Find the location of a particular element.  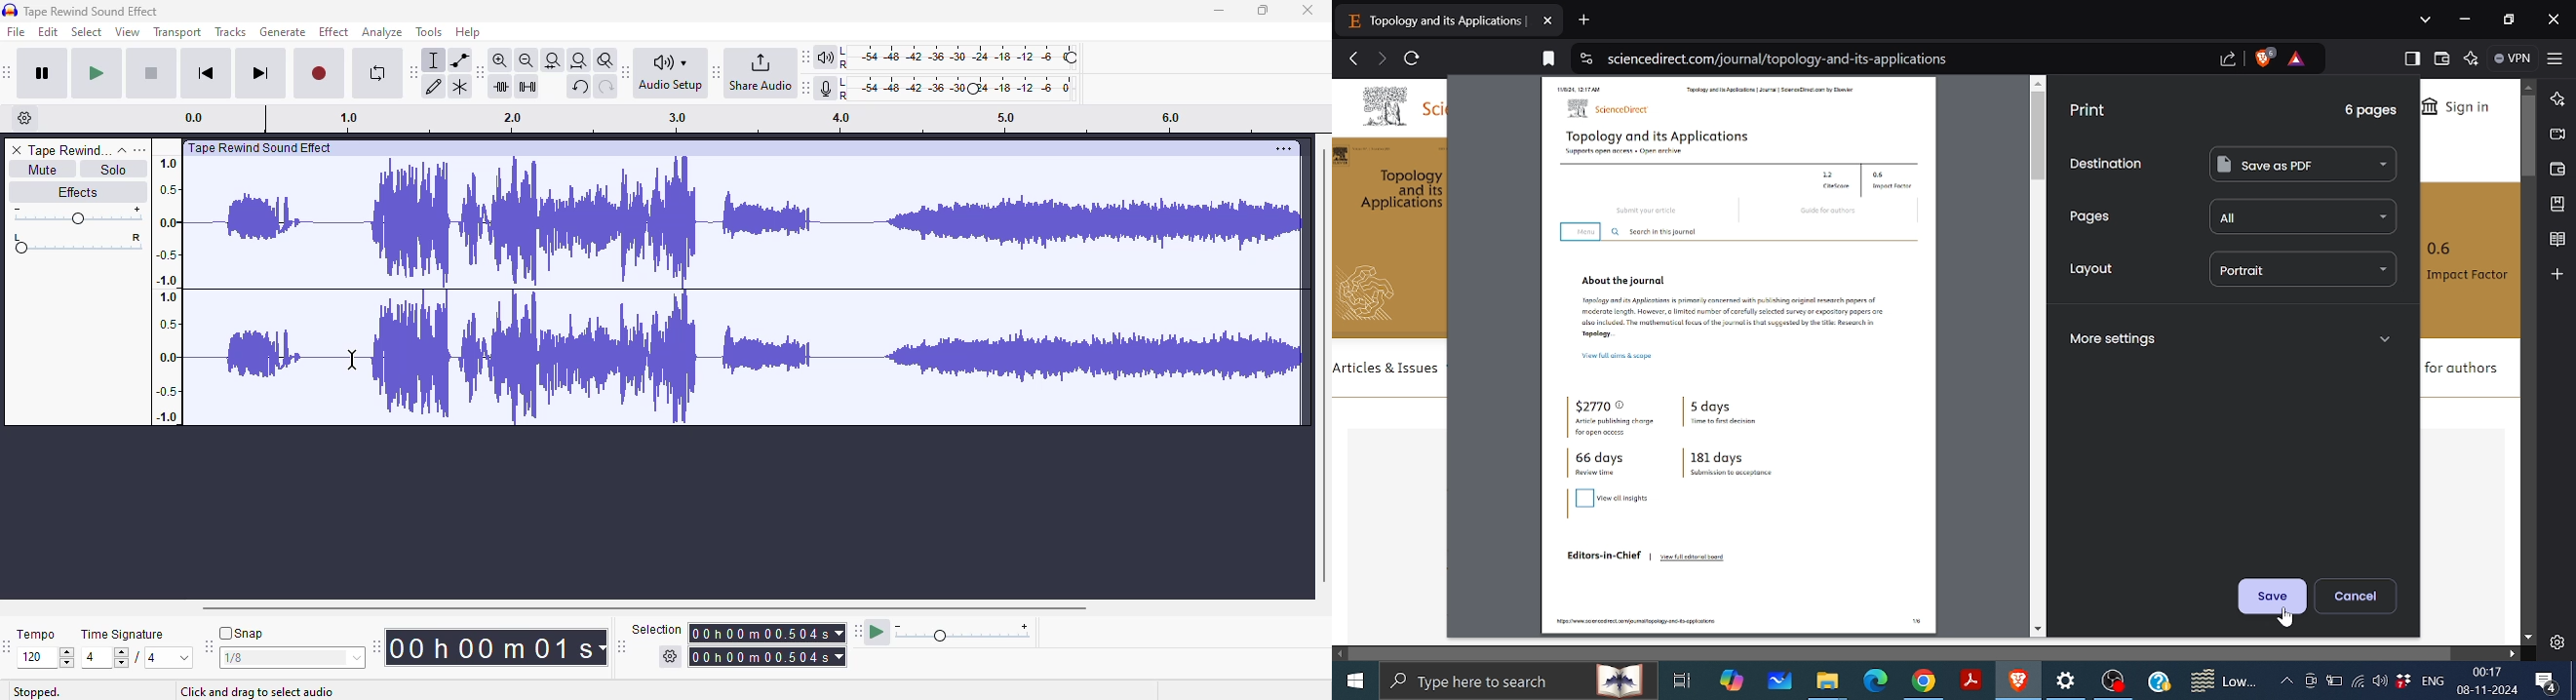

edit is located at coordinates (48, 31).